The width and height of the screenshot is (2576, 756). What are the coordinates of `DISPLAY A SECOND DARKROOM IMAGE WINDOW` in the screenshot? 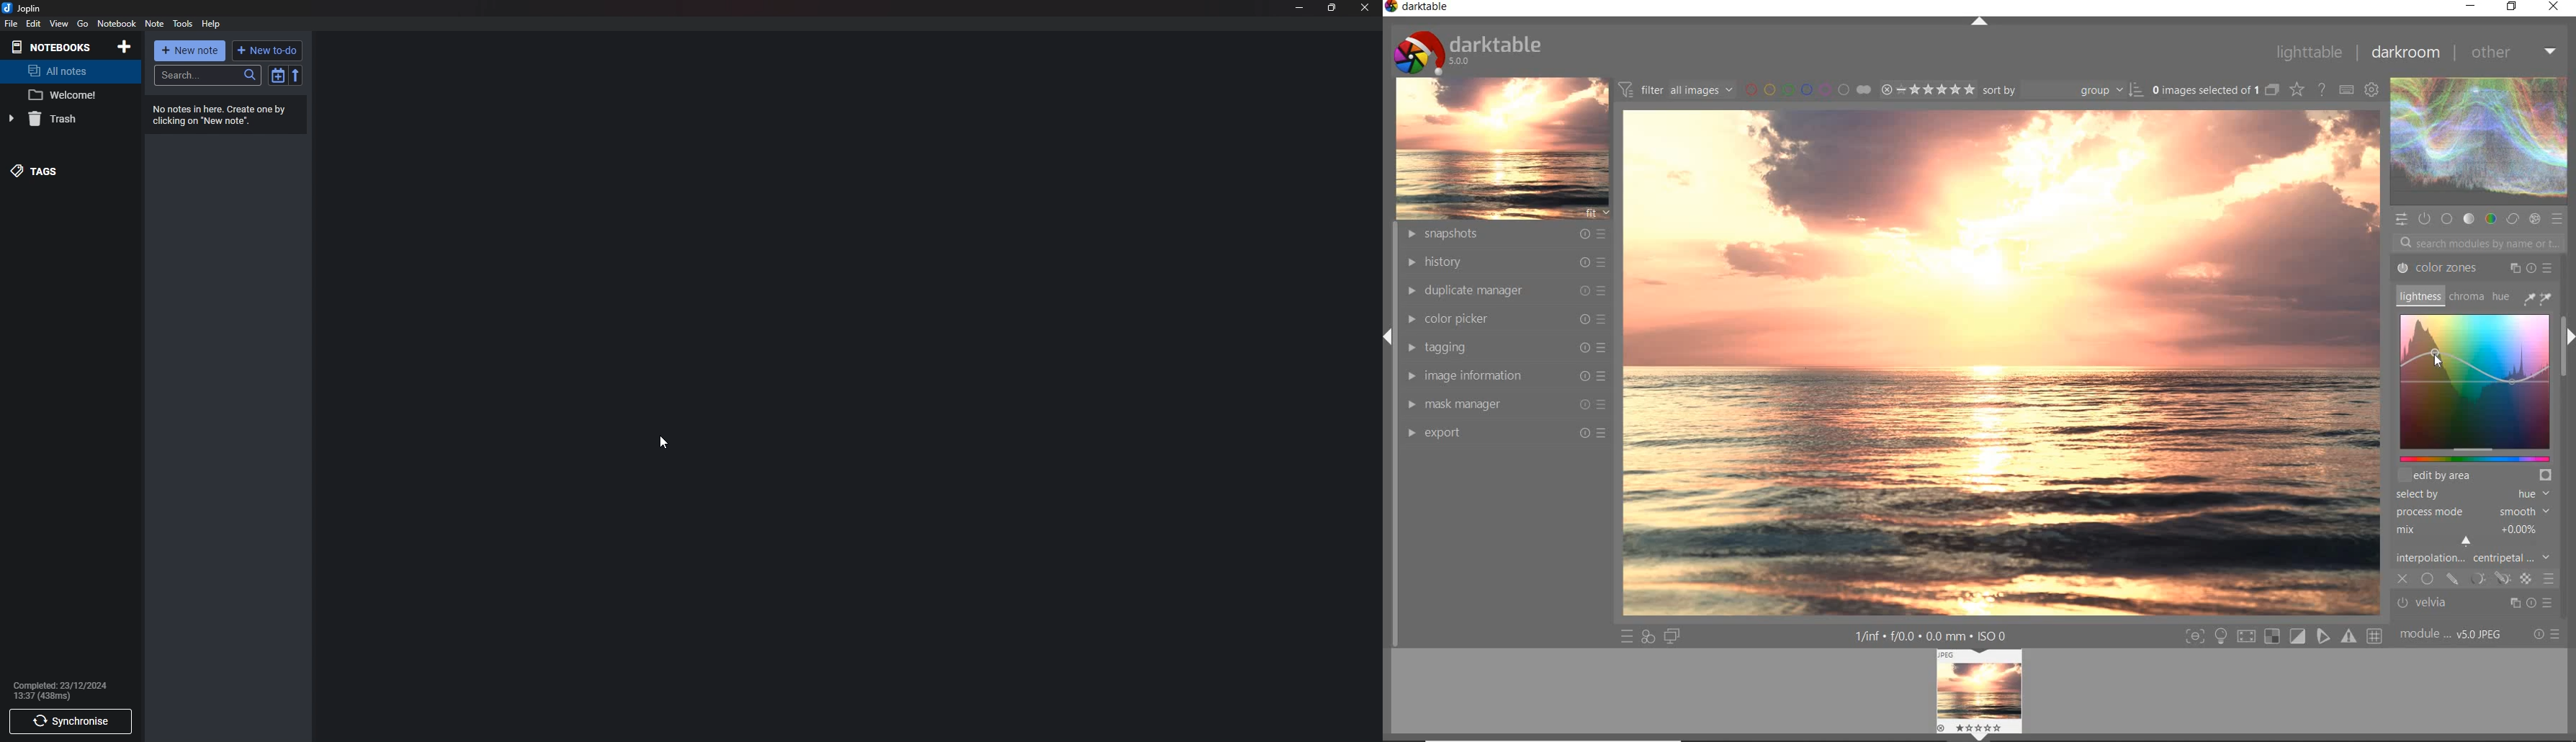 It's located at (1672, 638).